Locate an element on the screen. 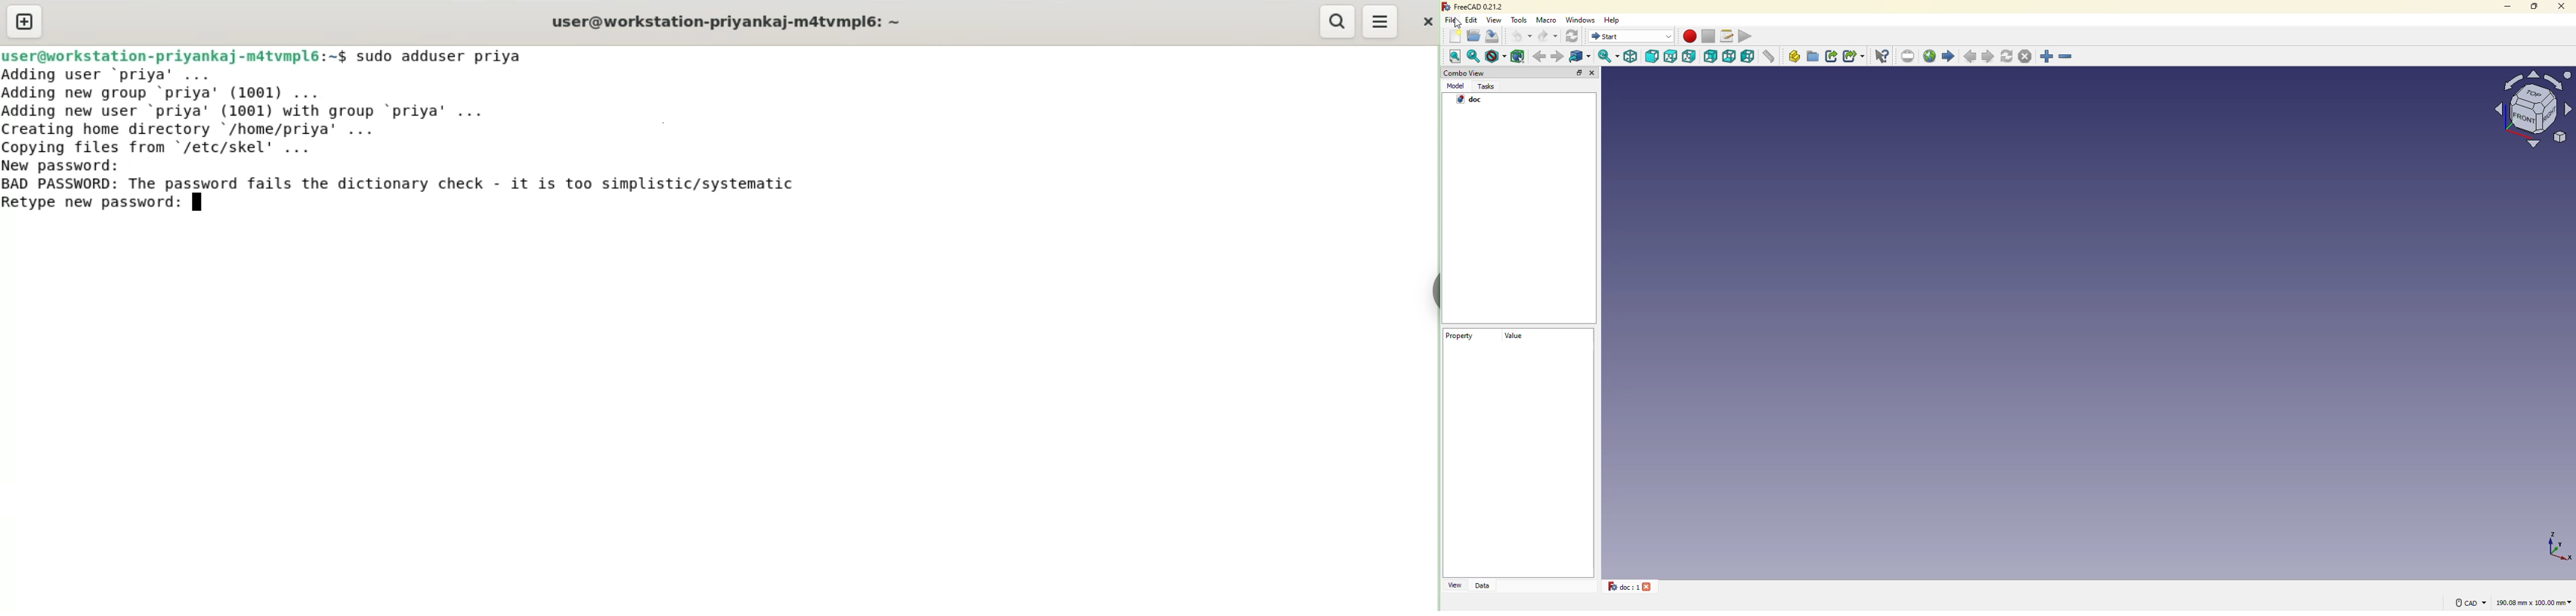  start page is located at coordinates (1948, 56).